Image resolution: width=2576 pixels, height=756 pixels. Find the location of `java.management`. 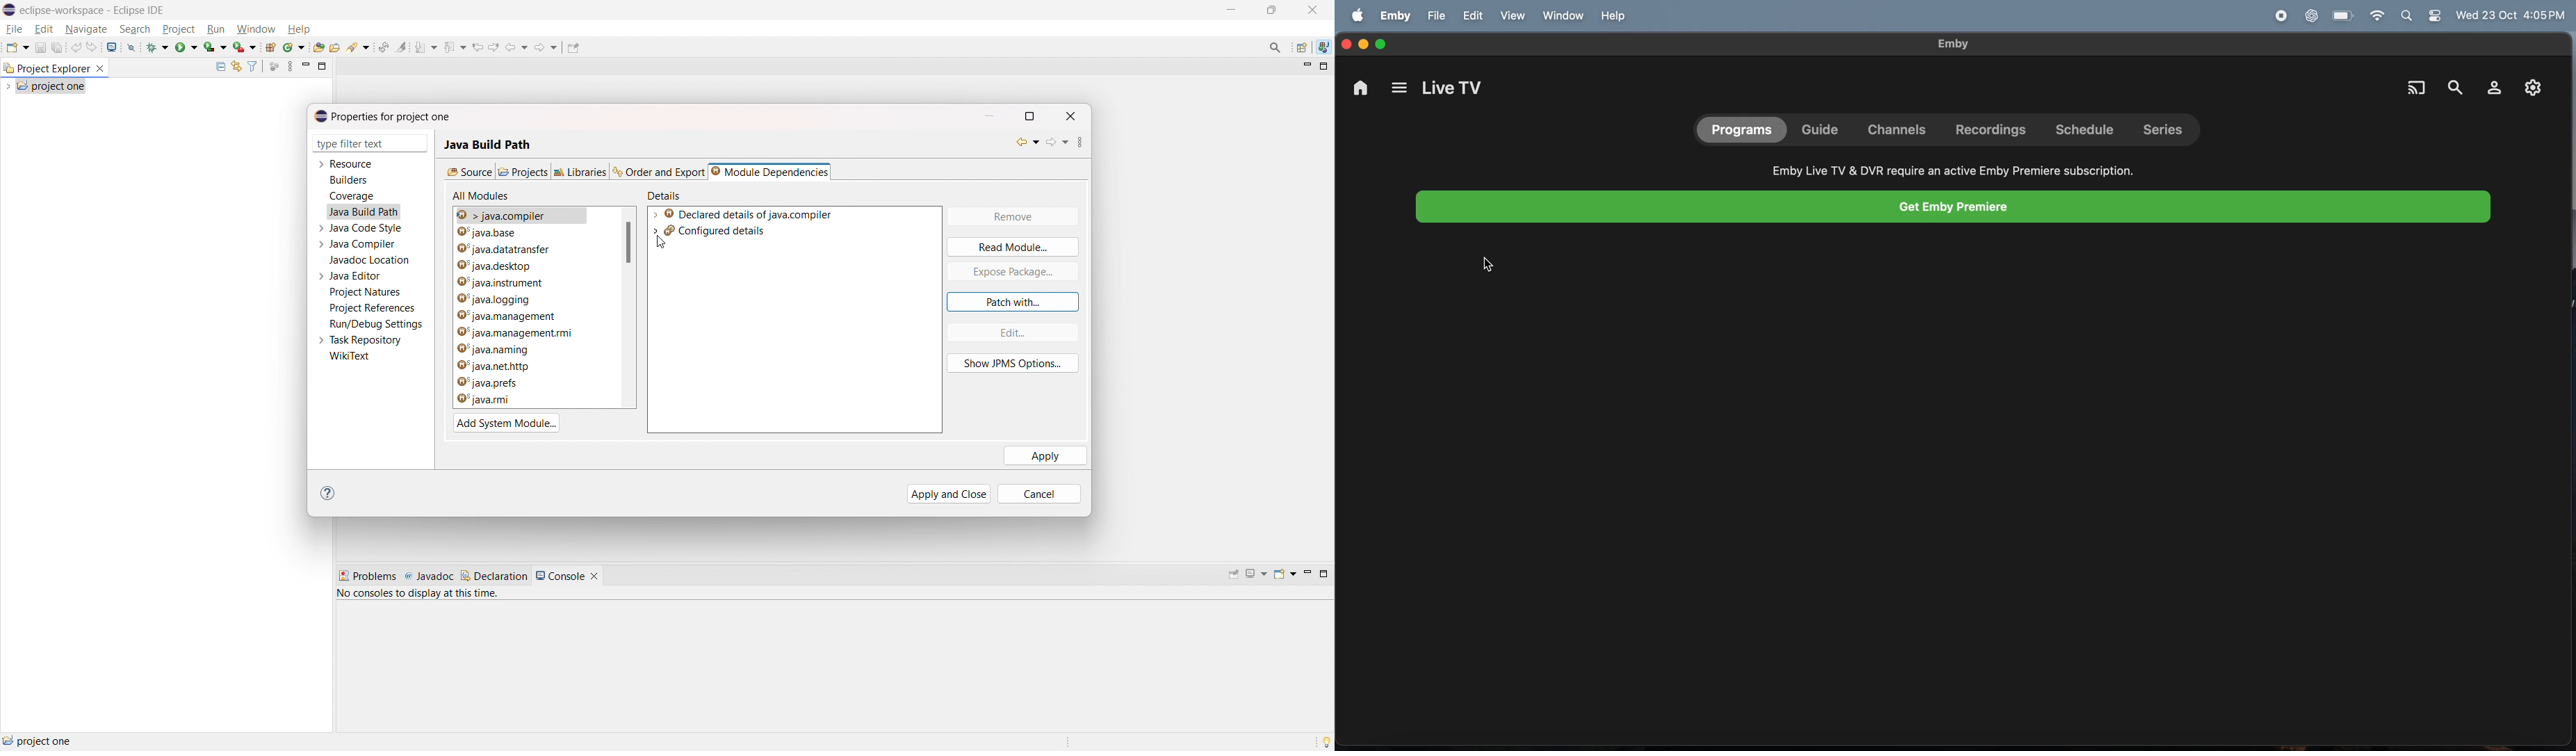

java.management is located at coordinates (522, 316).